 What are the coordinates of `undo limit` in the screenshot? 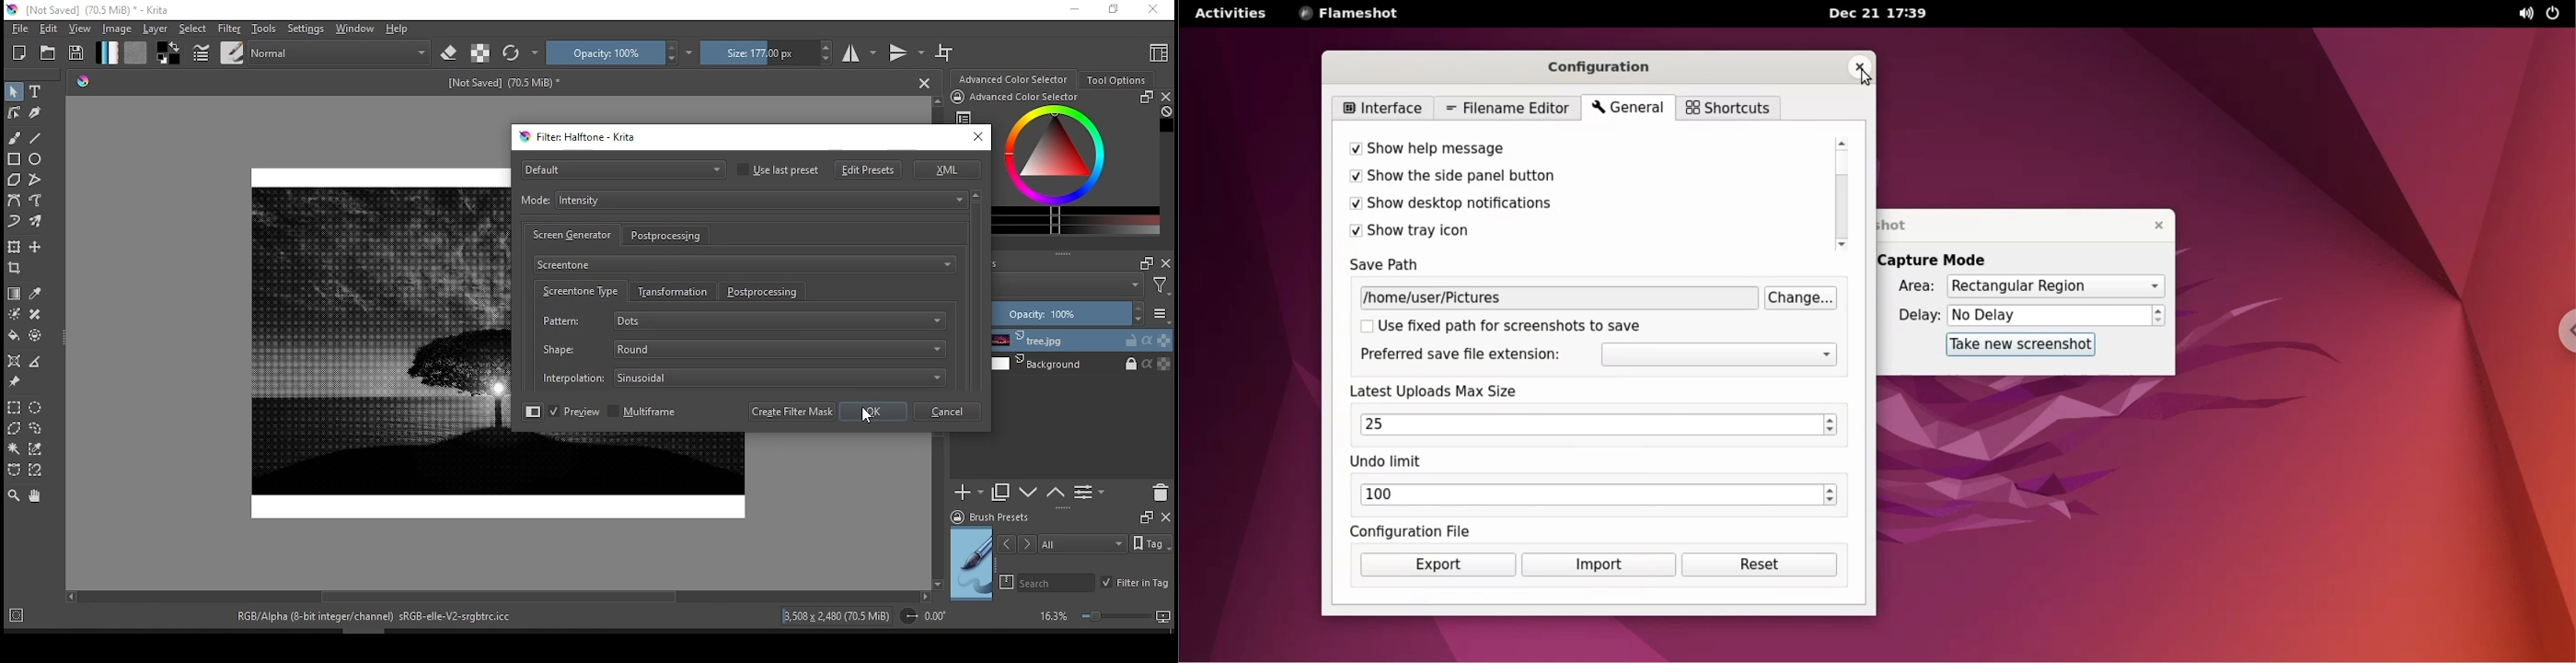 It's located at (1389, 463).